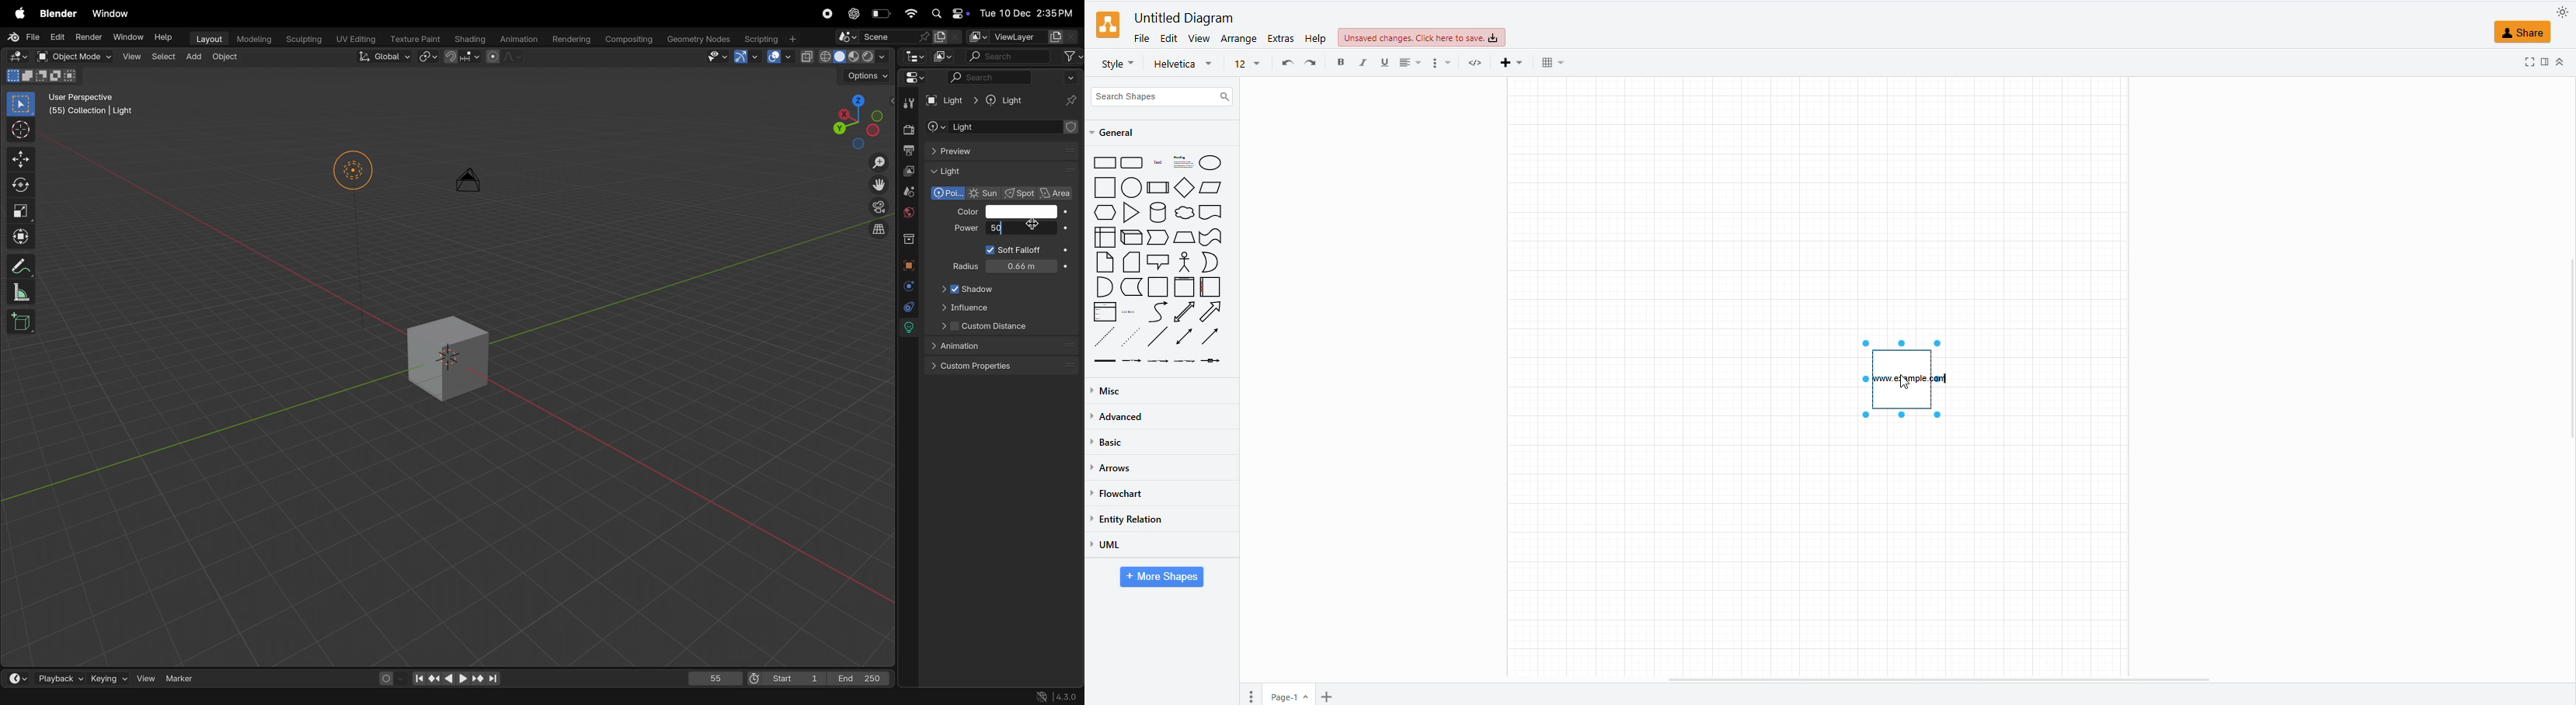  I want to click on appearance, so click(2557, 13).